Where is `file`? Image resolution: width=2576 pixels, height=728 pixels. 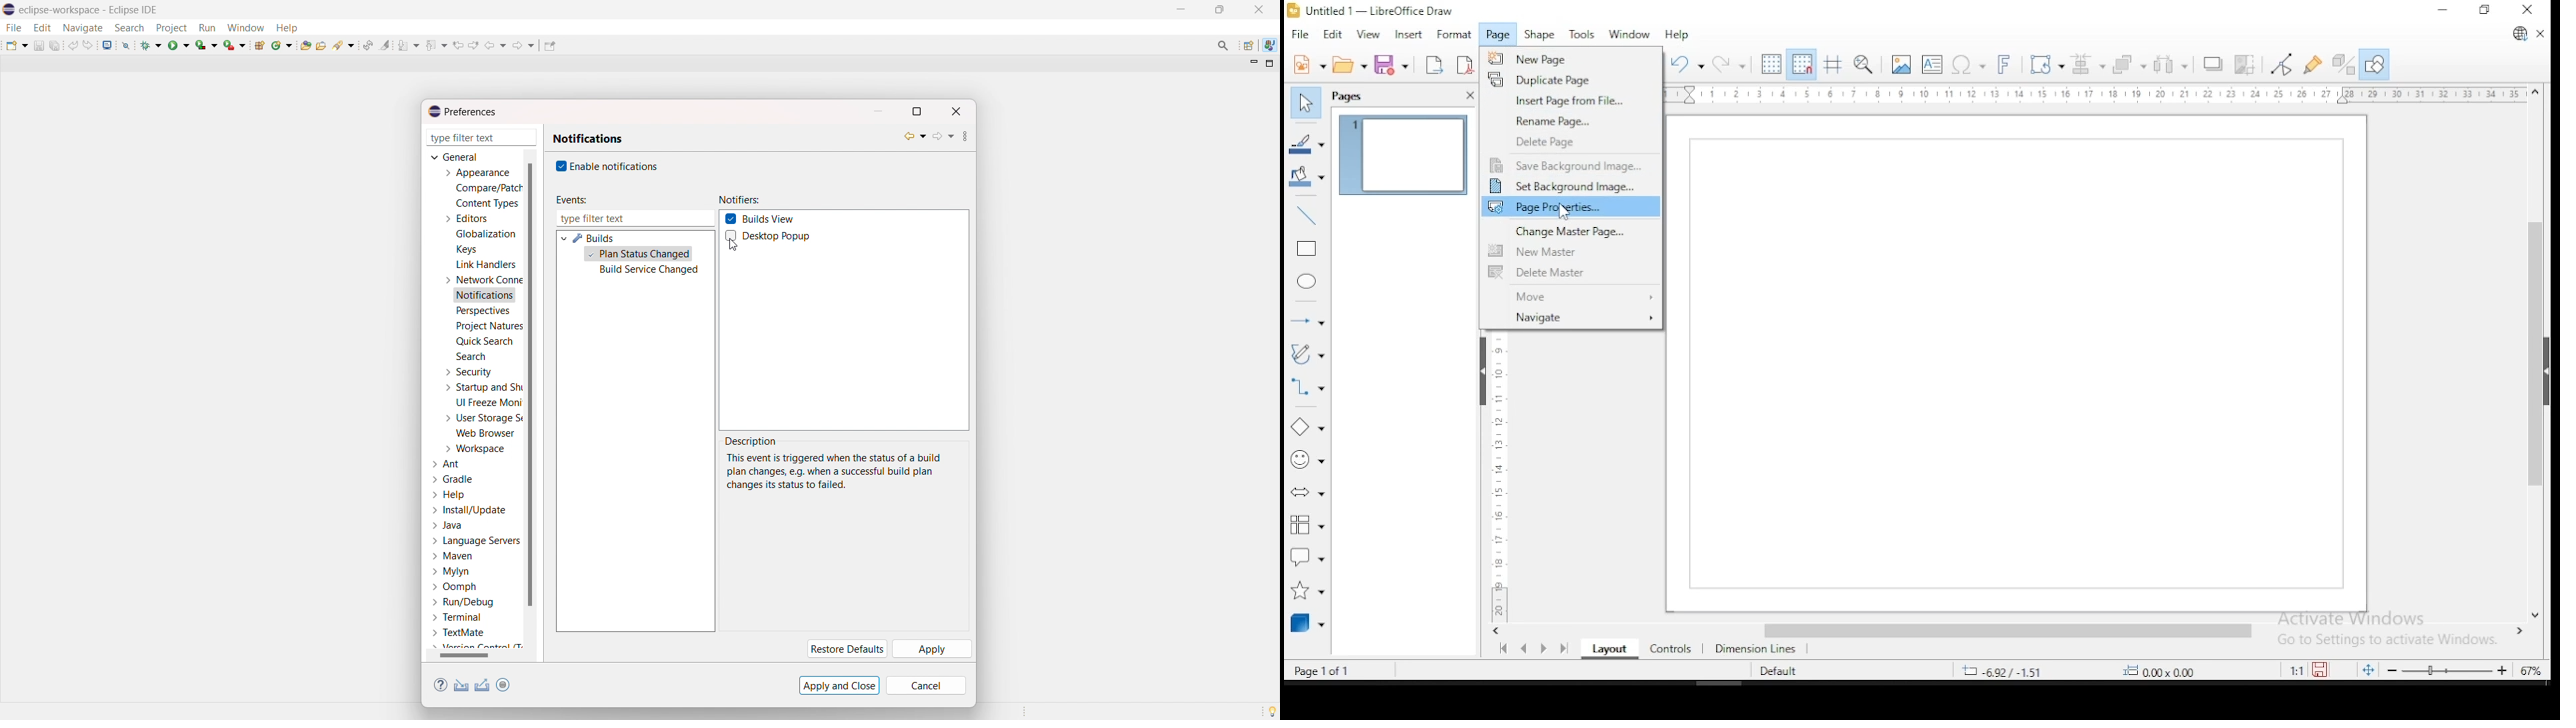
file is located at coordinates (1299, 35).